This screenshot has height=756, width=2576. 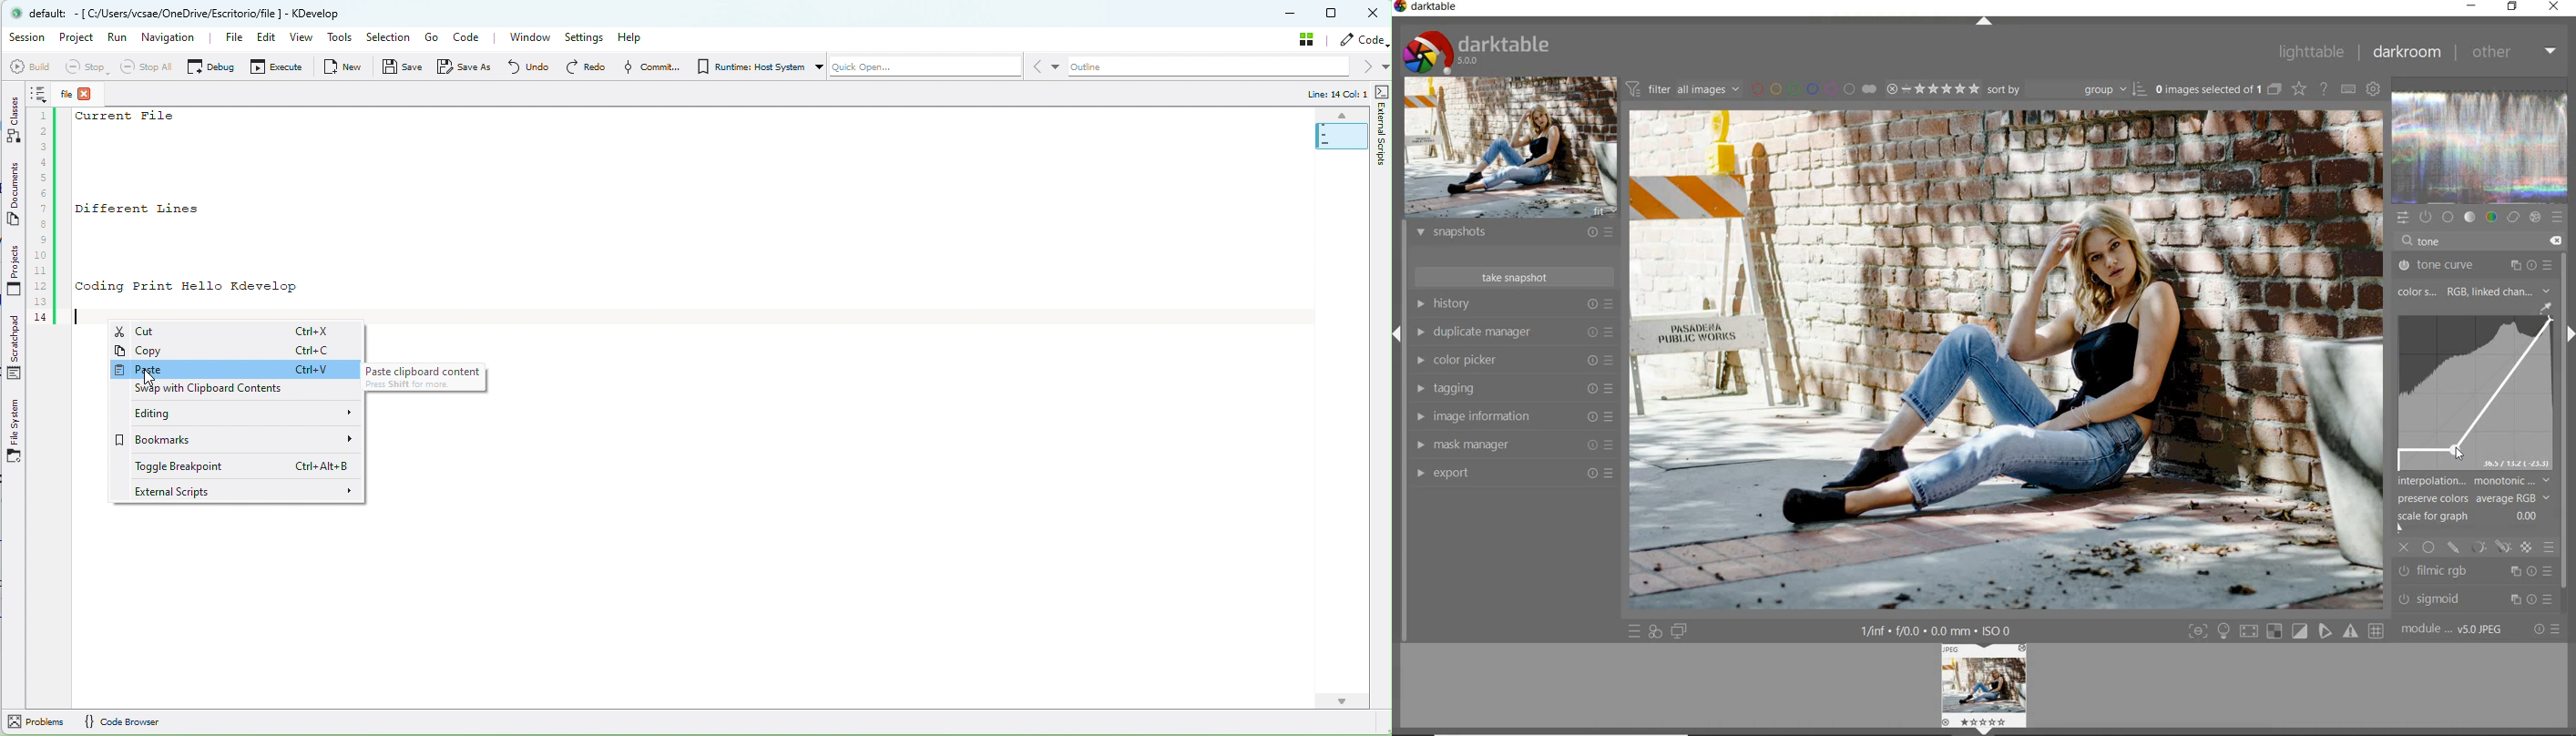 I want to click on export, so click(x=1511, y=472).